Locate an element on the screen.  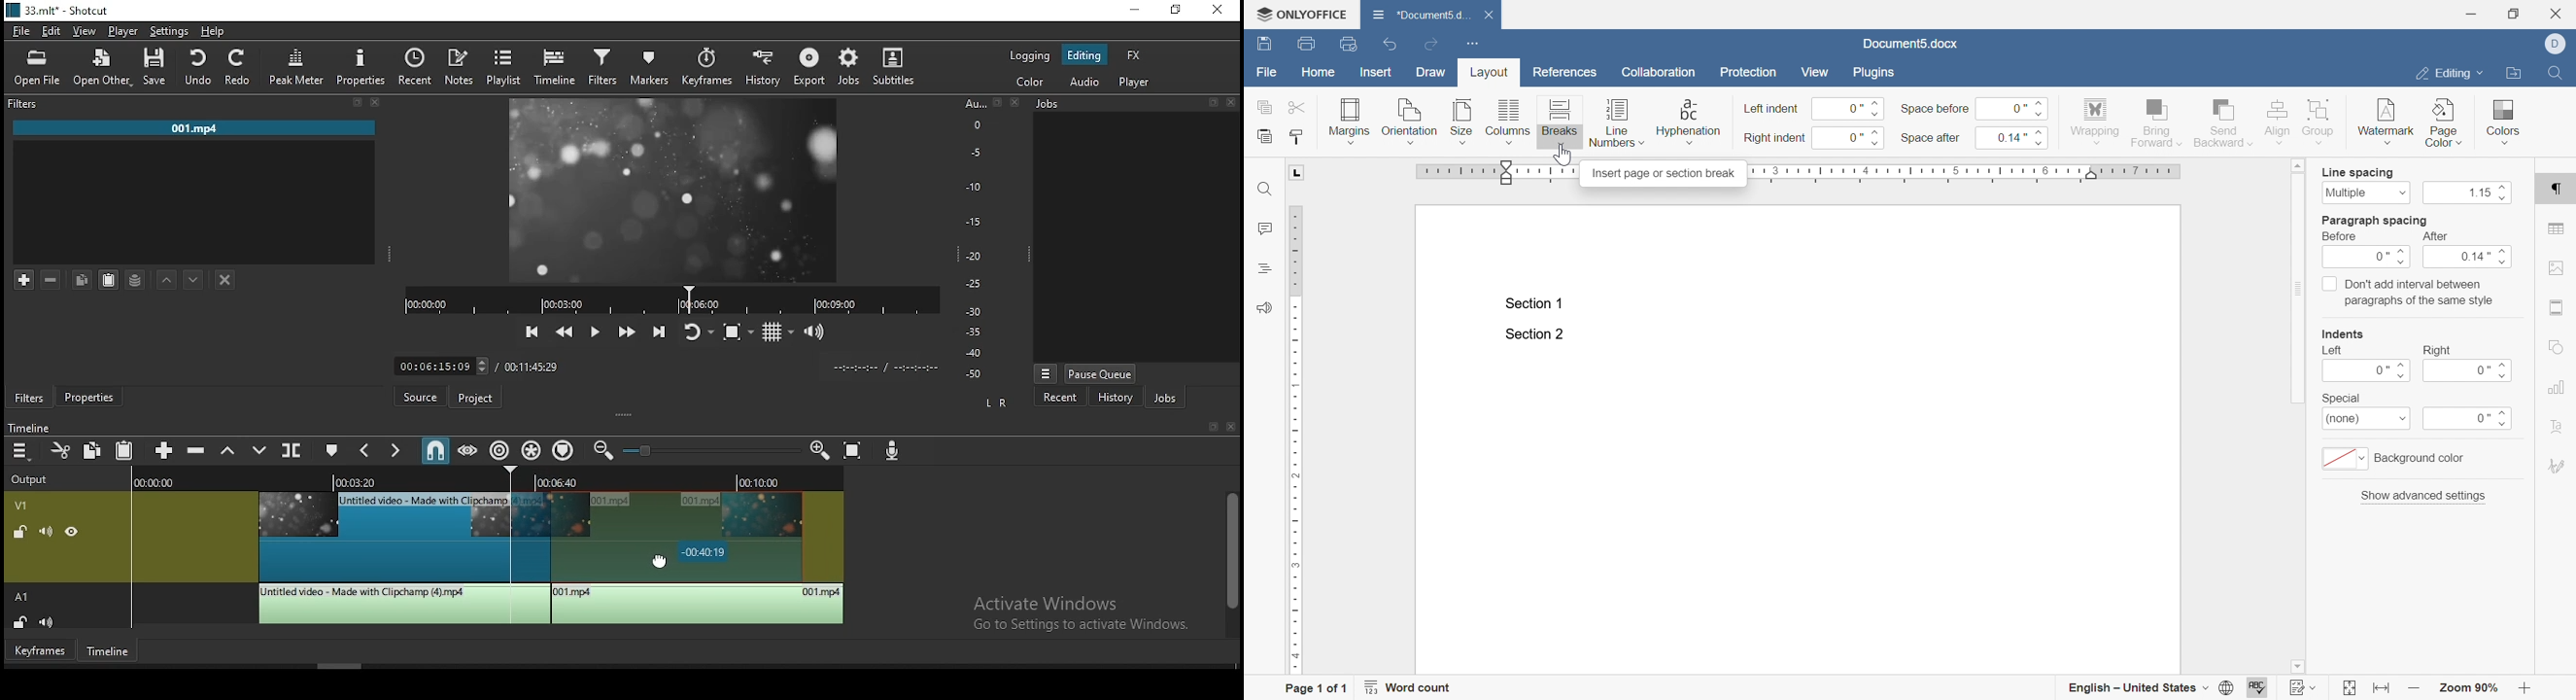
find is located at coordinates (1267, 188).